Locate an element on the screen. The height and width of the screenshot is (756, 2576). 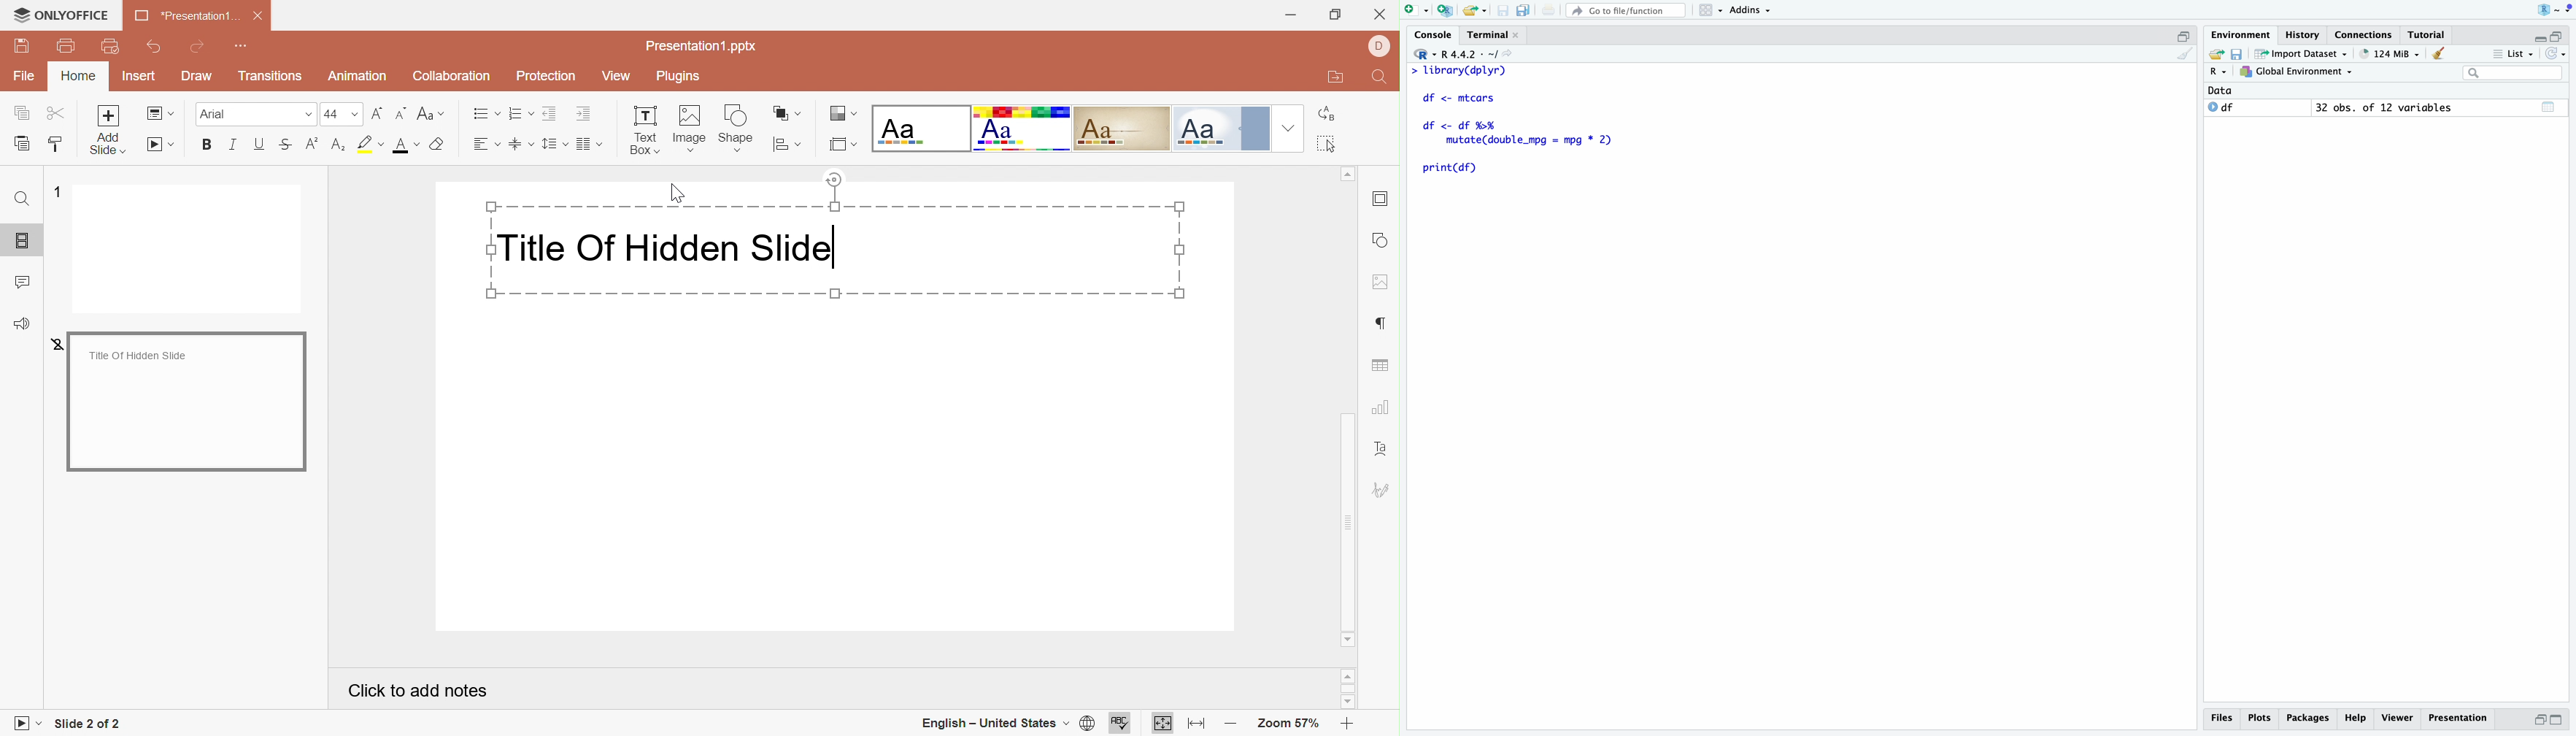
save is located at coordinates (2239, 54).